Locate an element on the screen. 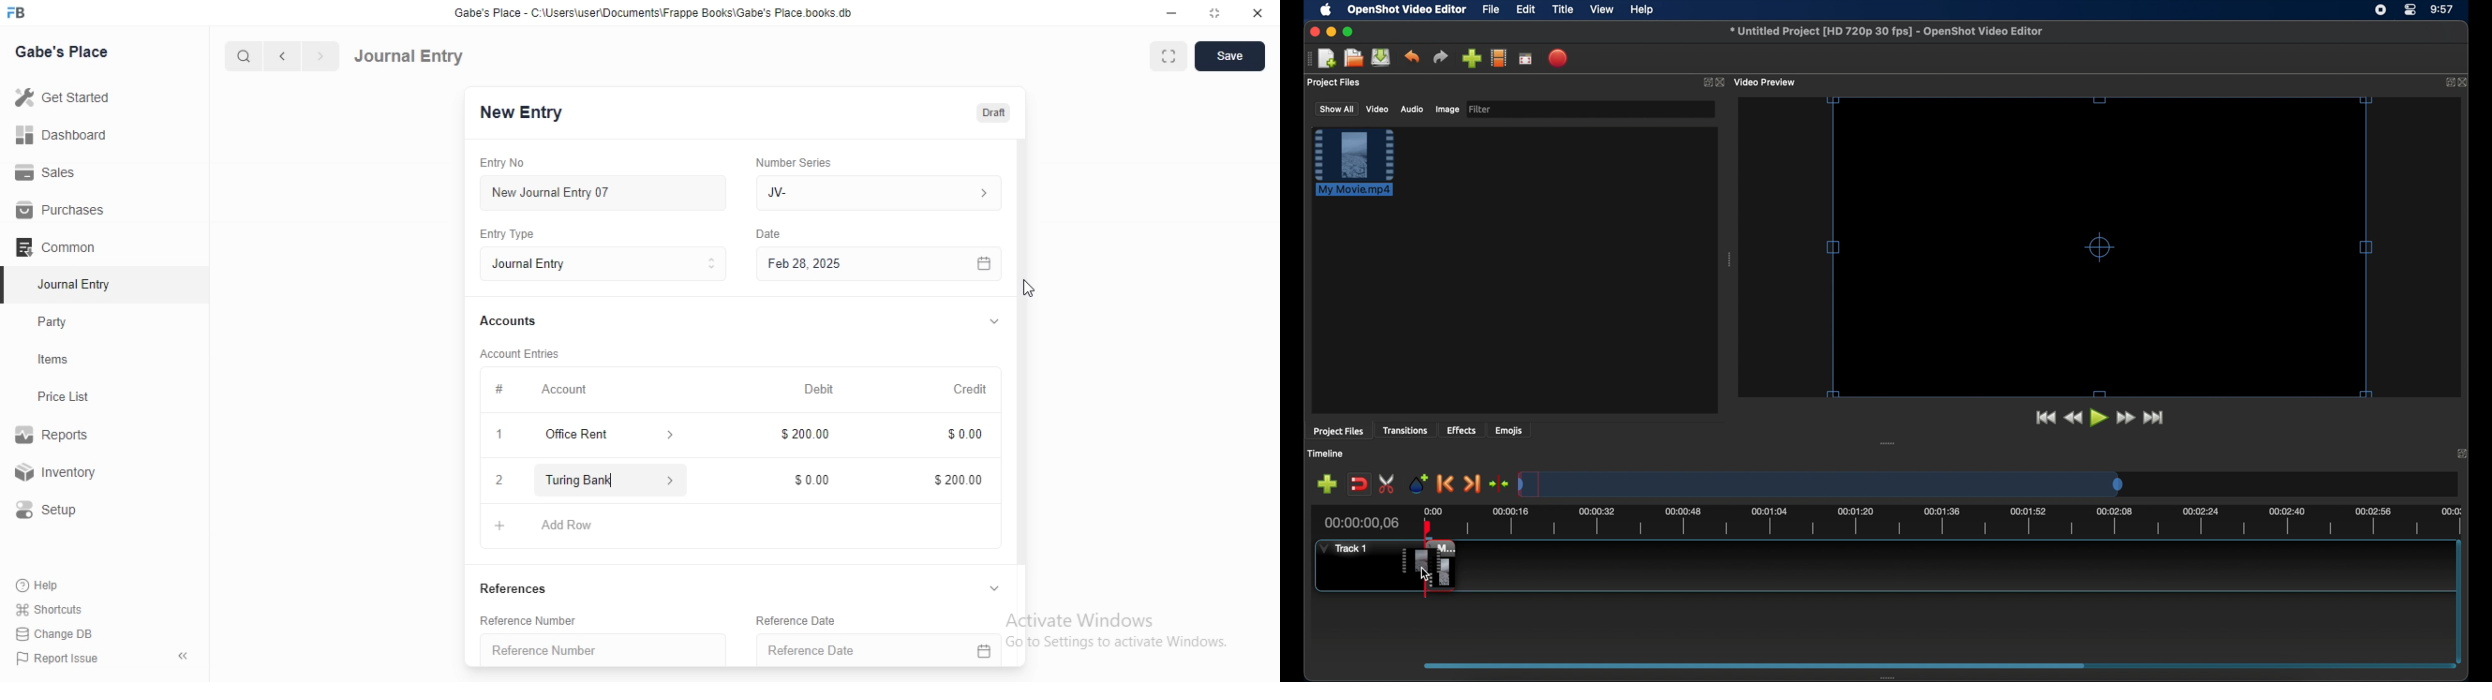 Image resolution: width=2492 pixels, height=700 pixels. undo is located at coordinates (1411, 57).